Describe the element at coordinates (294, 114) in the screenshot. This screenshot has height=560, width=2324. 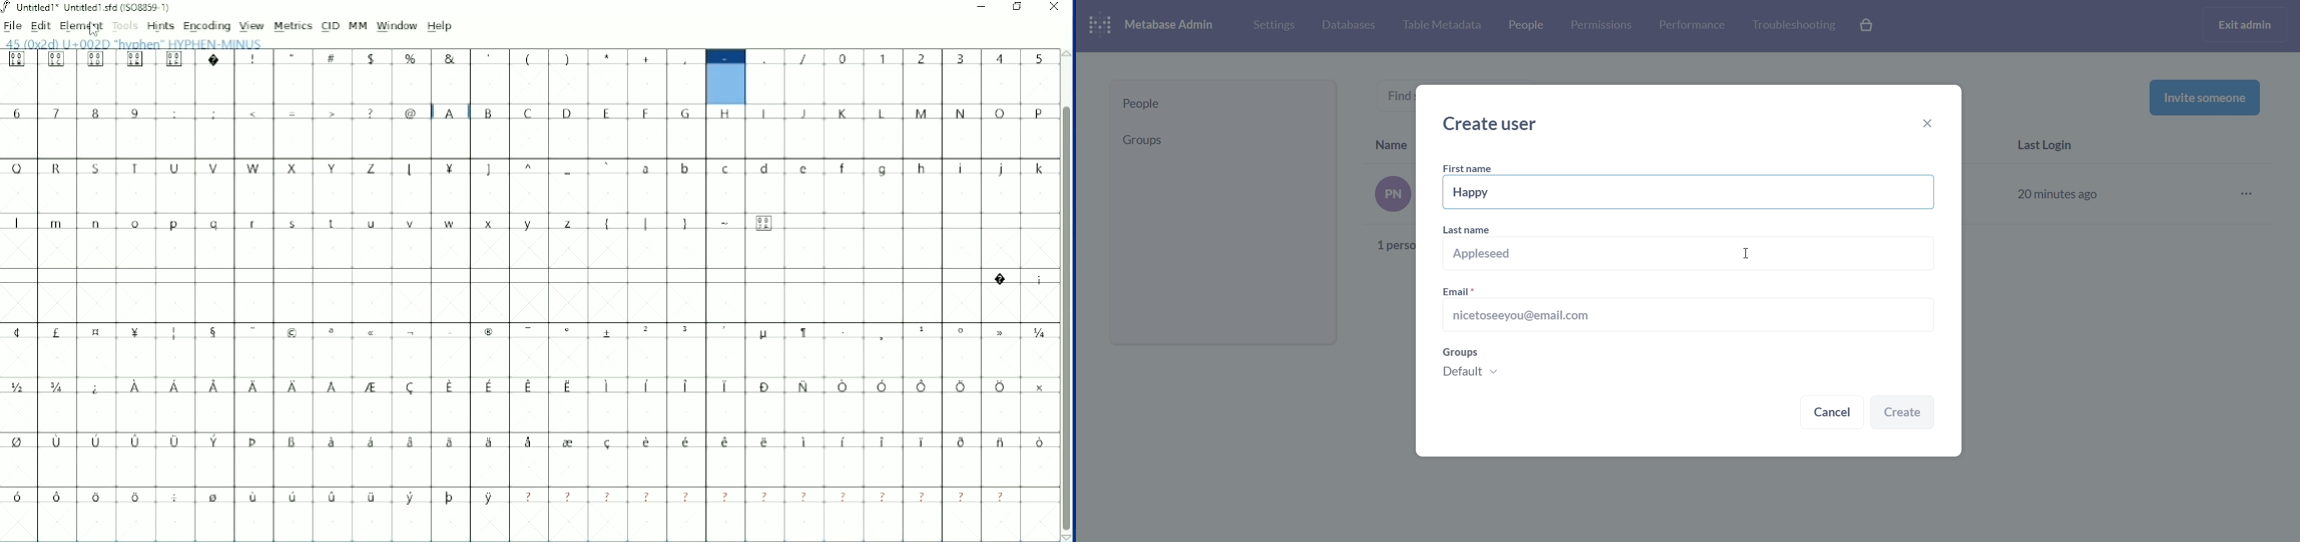
I see `Symbols` at that location.